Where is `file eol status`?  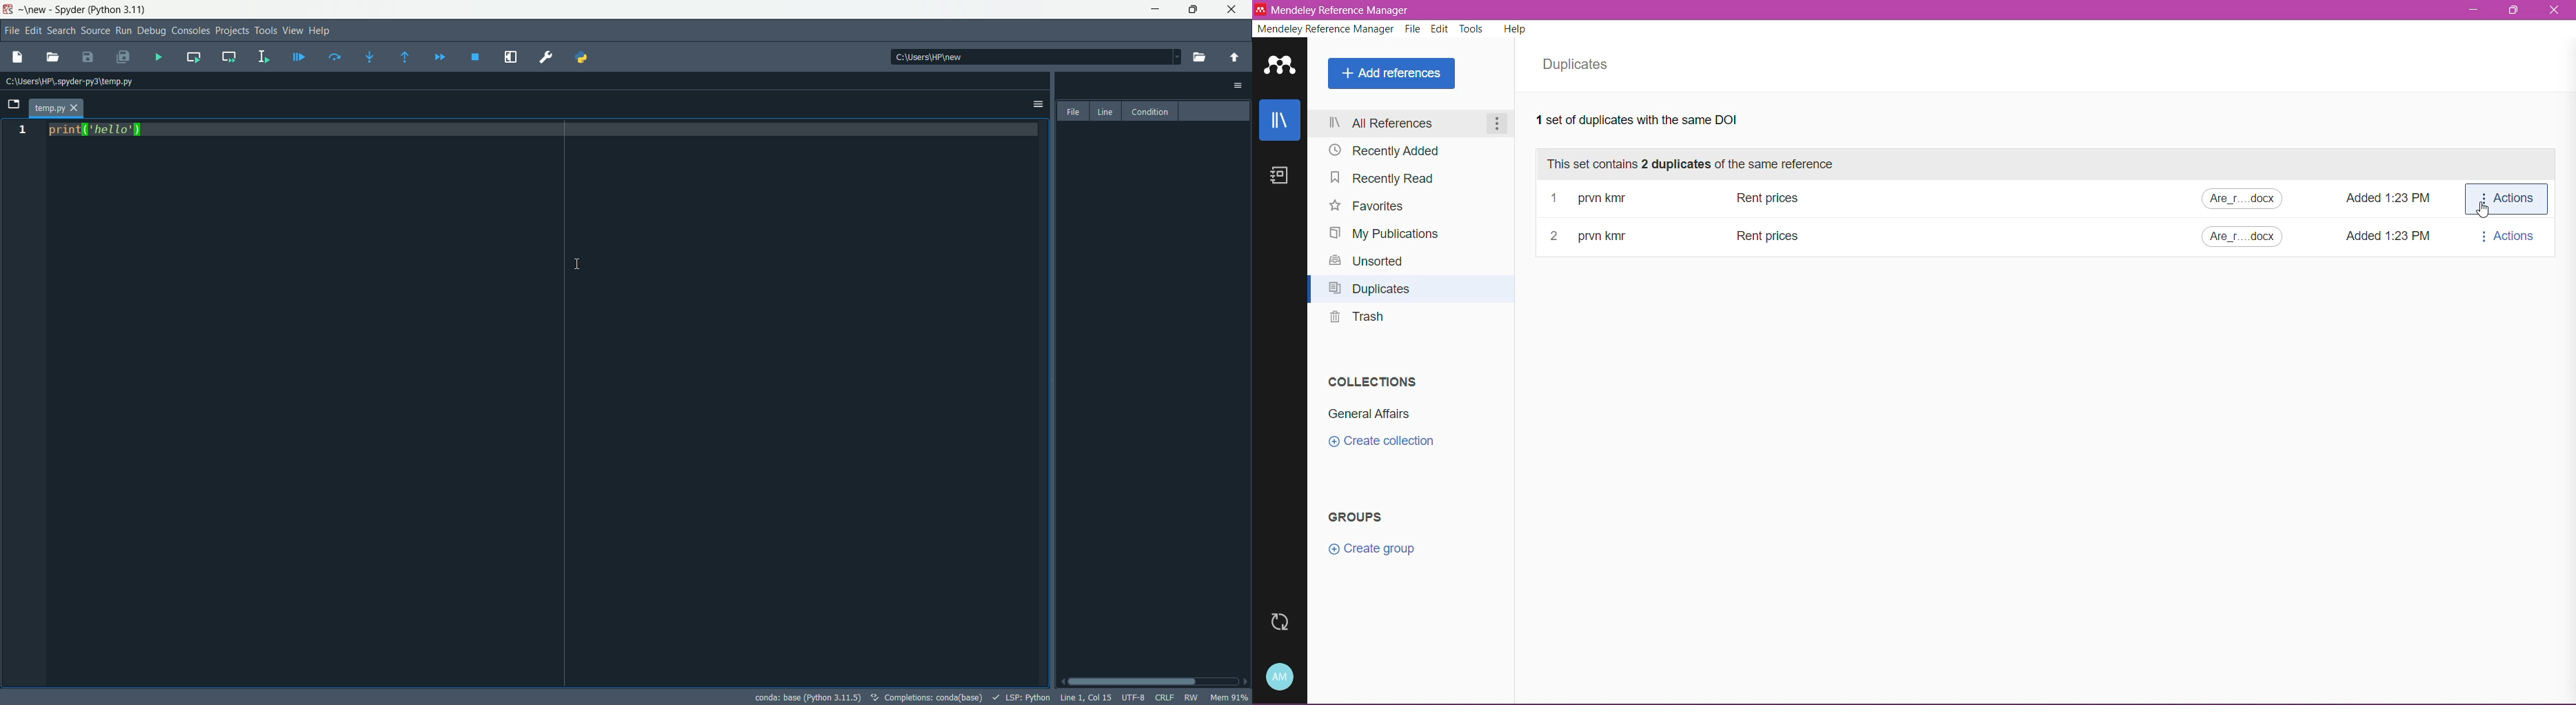 file eol status is located at coordinates (1165, 696).